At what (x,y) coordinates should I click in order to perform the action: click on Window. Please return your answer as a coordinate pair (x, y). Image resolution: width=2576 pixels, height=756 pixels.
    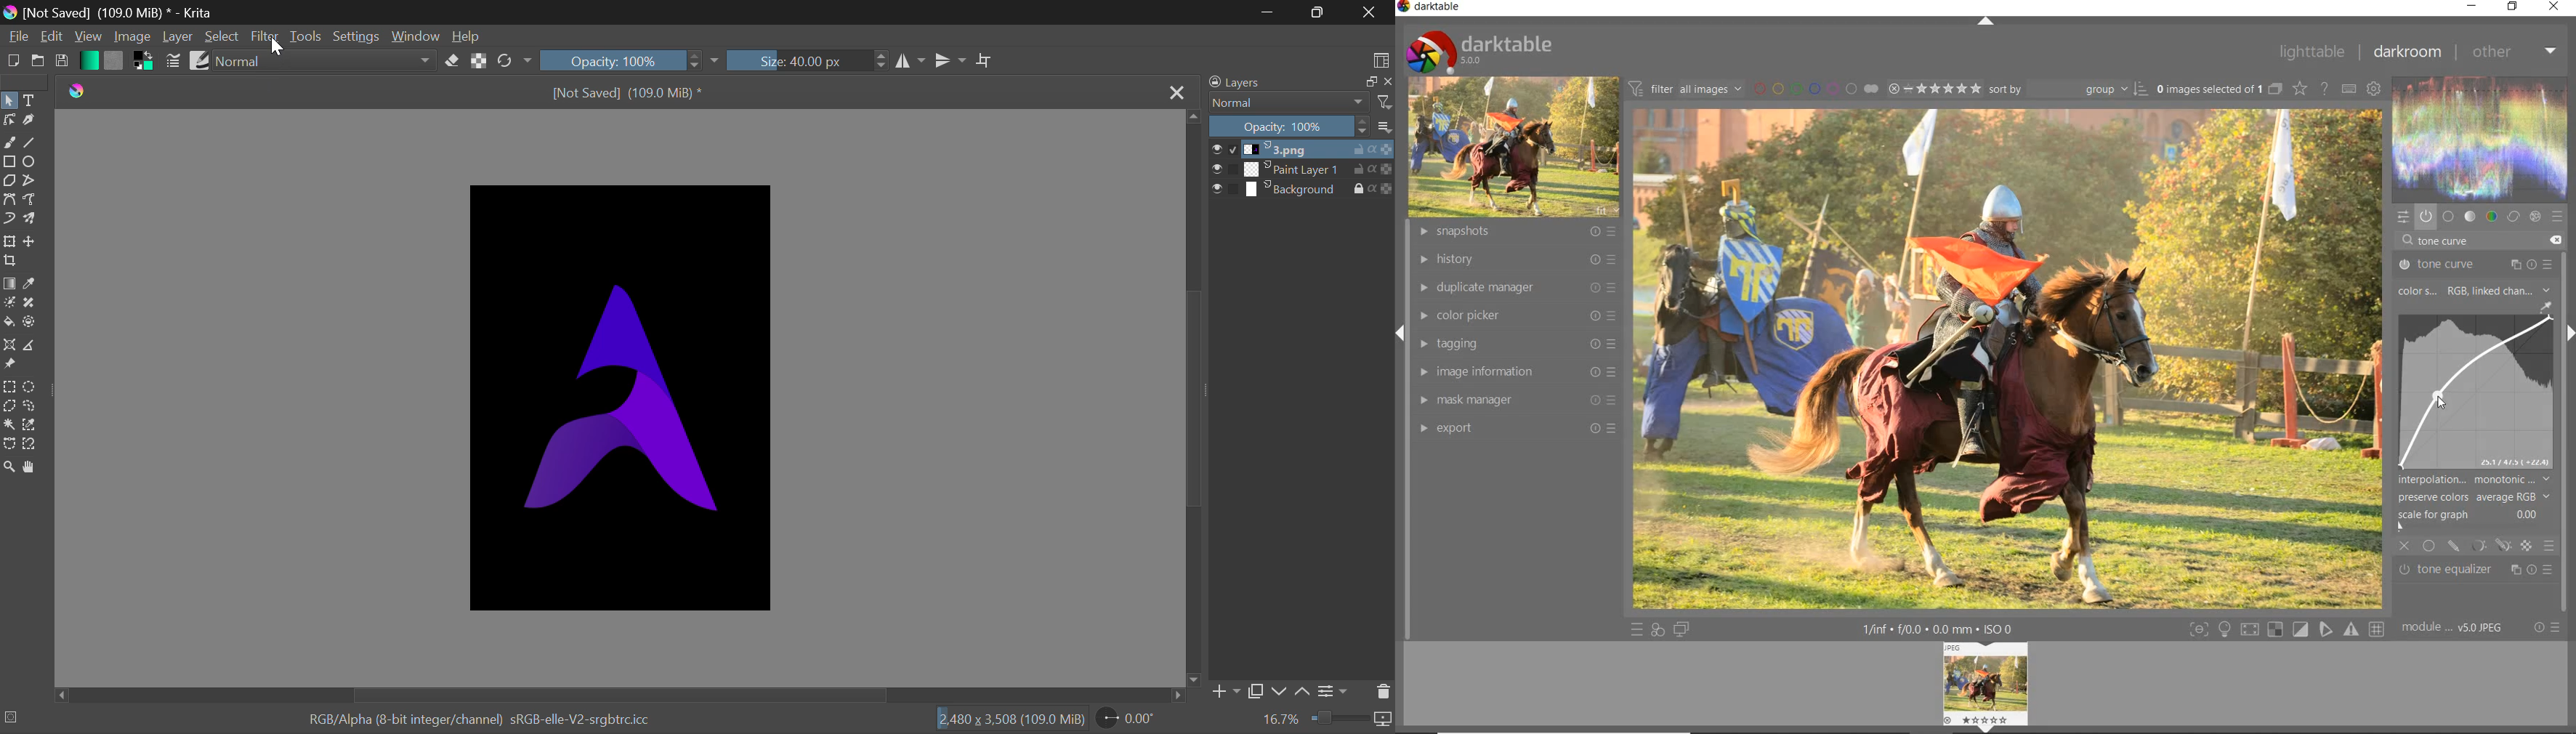
    Looking at the image, I should click on (415, 36).